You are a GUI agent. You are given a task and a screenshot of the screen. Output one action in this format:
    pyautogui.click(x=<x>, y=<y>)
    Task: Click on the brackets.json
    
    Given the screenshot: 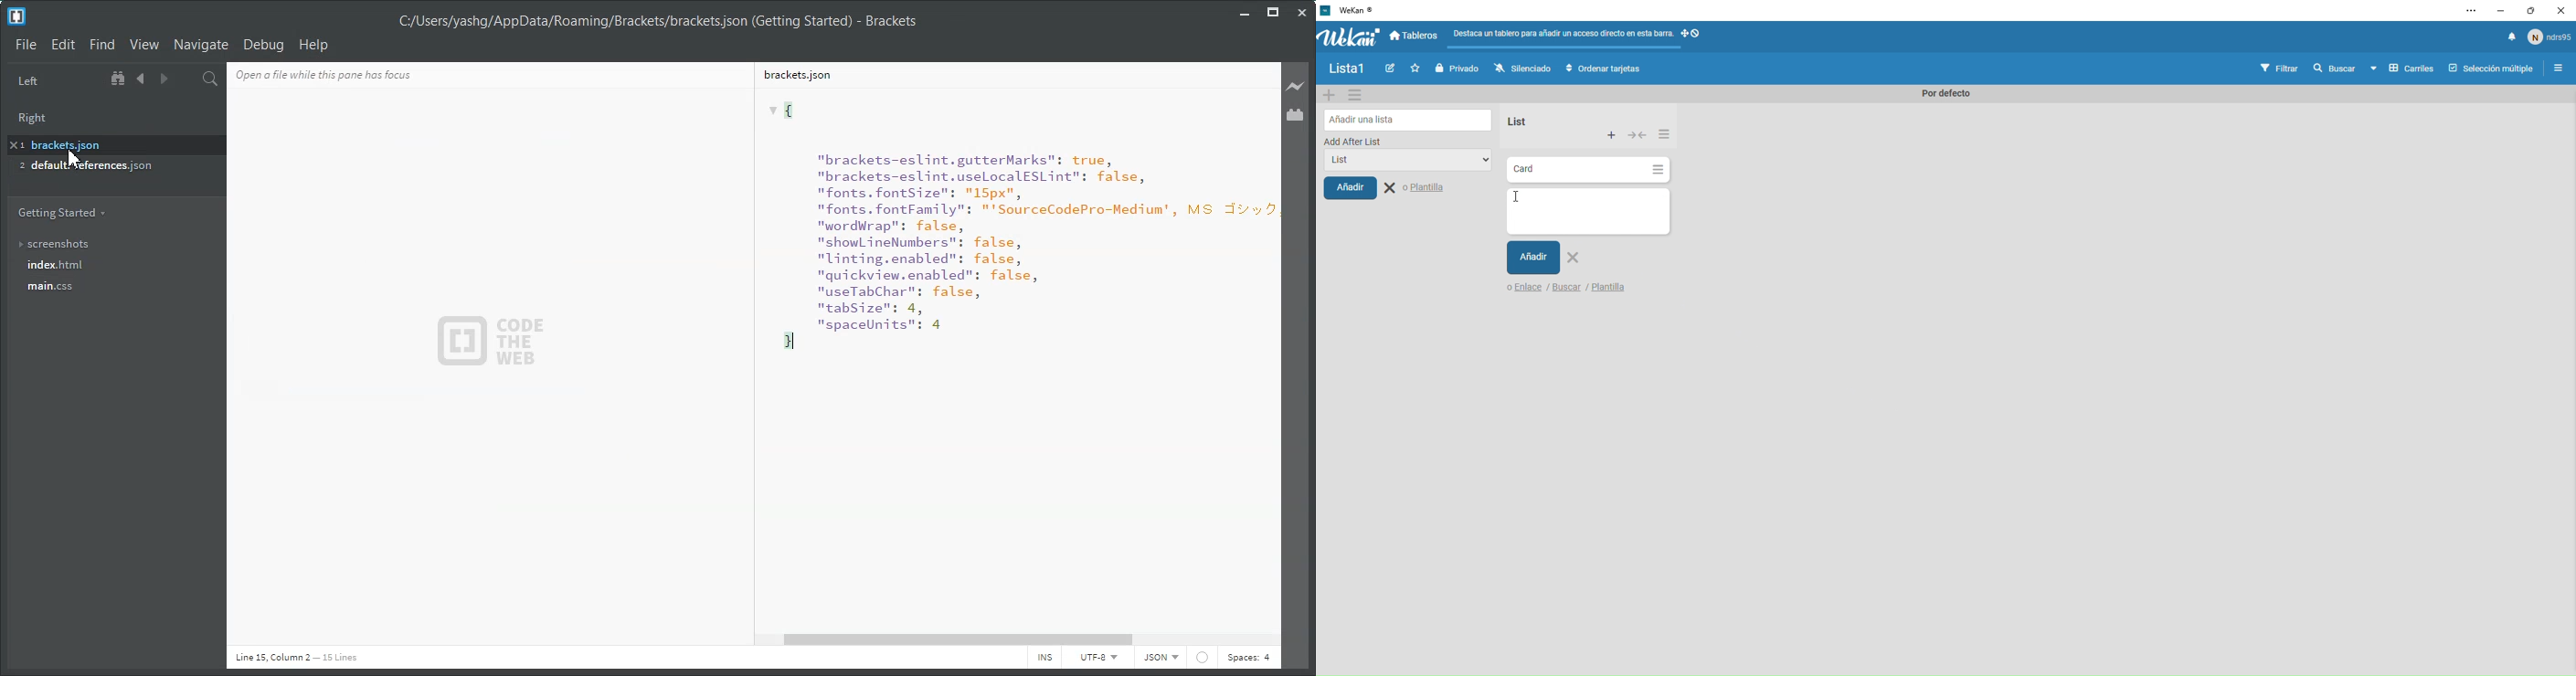 What is the action you would take?
    pyautogui.click(x=111, y=143)
    